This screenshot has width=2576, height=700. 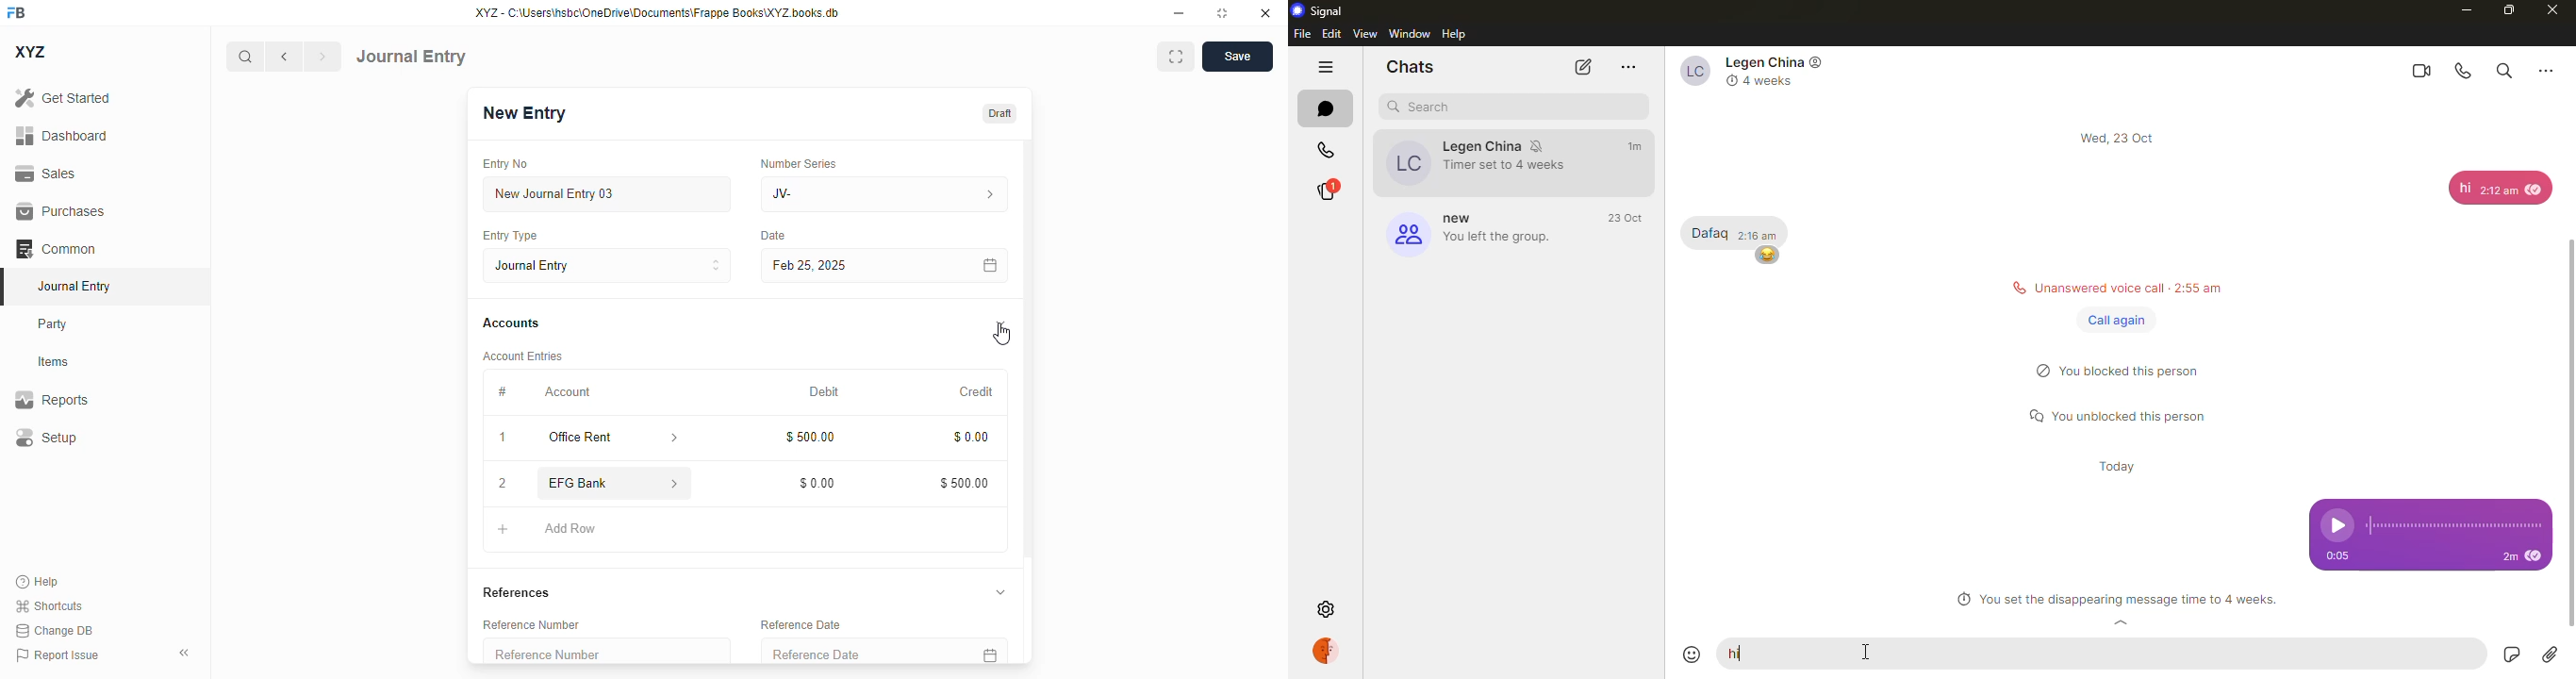 What do you see at coordinates (52, 399) in the screenshot?
I see `reports` at bounding box center [52, 399].